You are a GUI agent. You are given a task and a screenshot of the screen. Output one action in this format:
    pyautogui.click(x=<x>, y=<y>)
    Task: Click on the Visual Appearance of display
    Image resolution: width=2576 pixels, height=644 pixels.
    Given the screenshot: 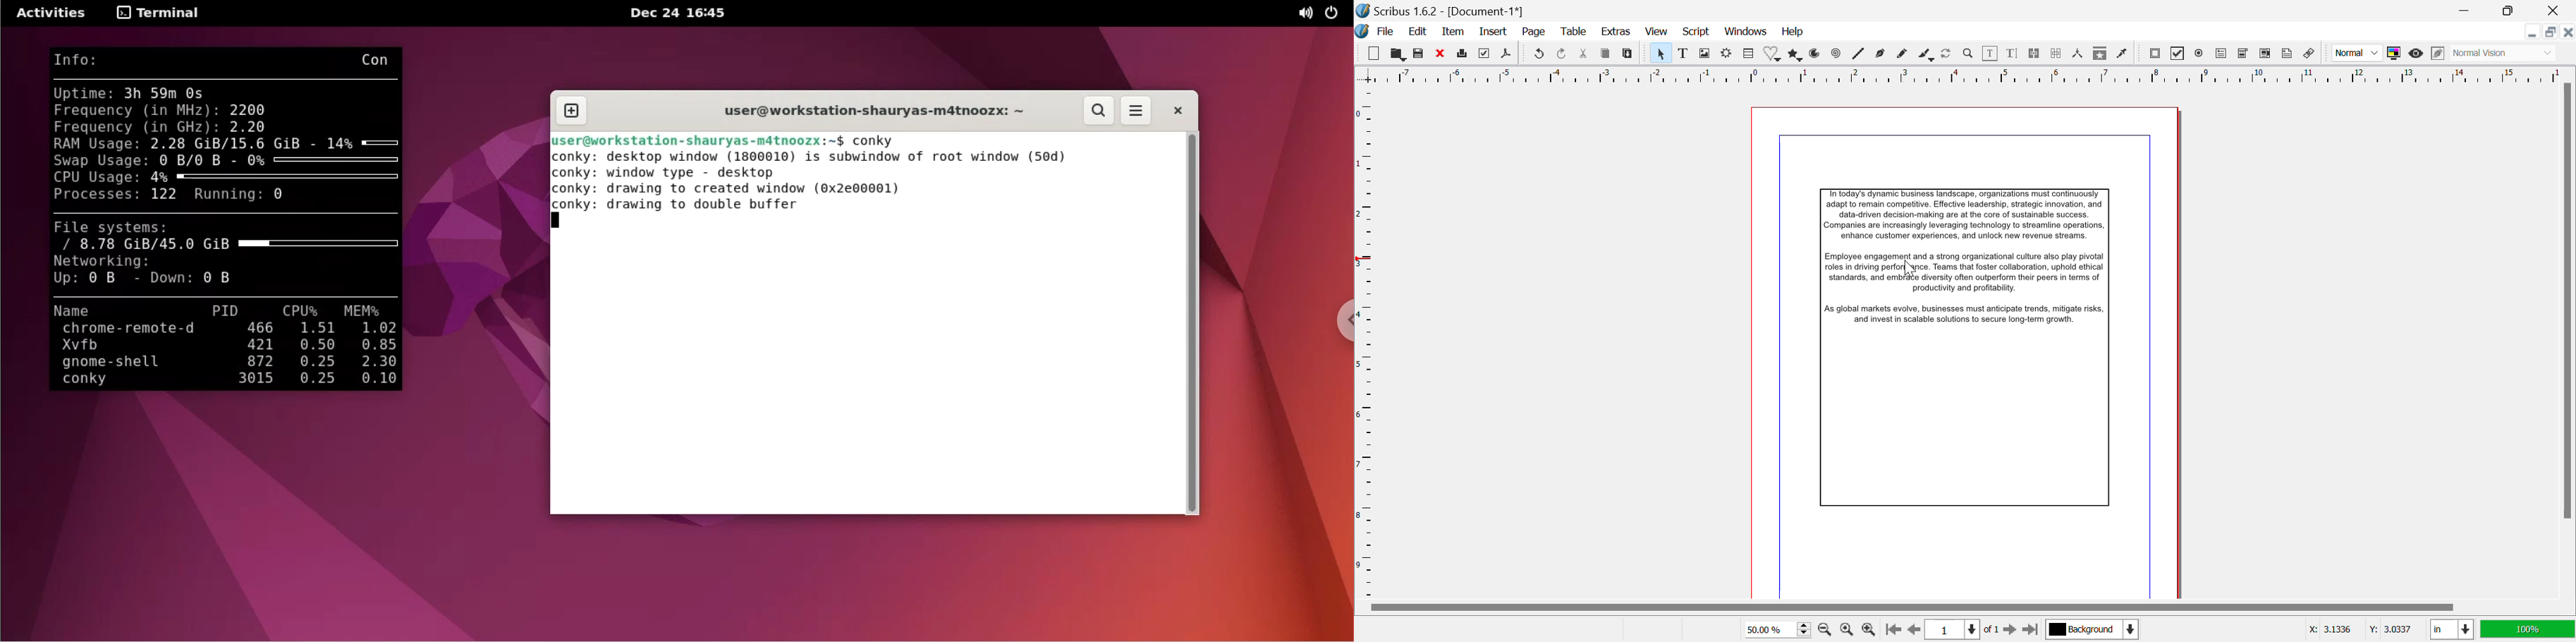 What is the action you would take?
    pyautogui.click(x=2502, y=53)
    